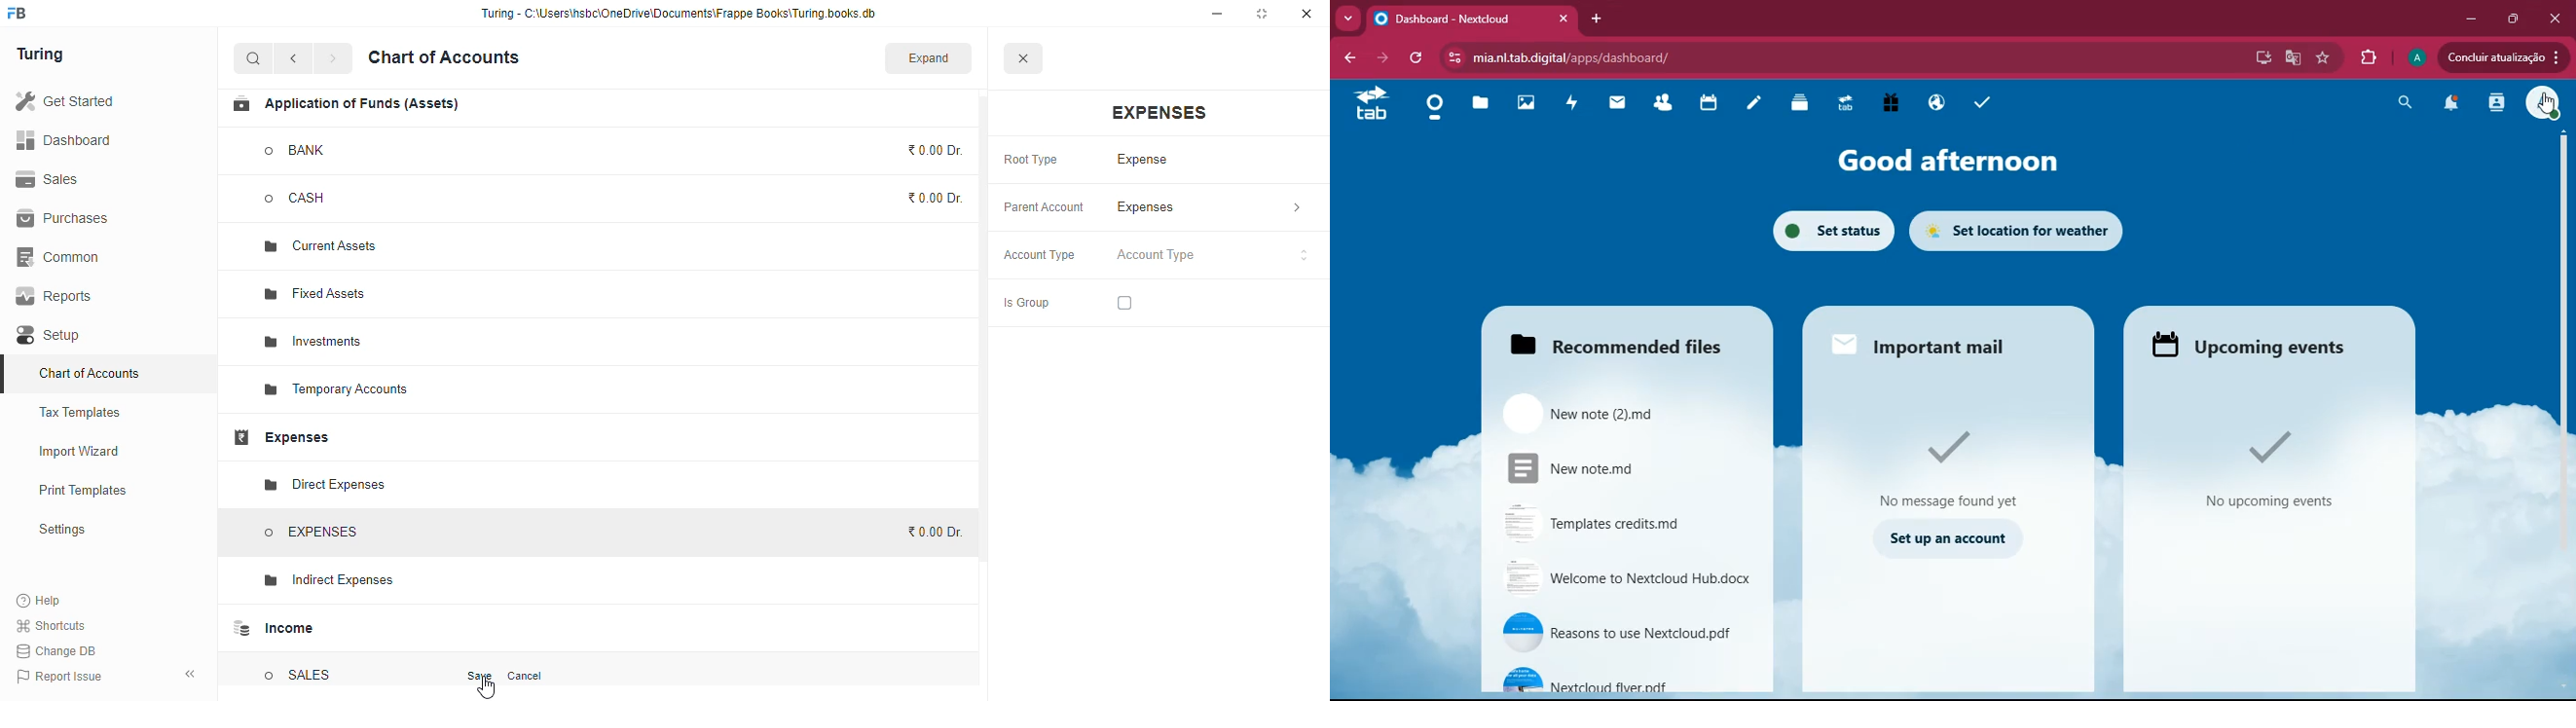 Image resolution: width=2576 pixels, height=728 pixels. I want to click on favourites, so click(2324, 58).